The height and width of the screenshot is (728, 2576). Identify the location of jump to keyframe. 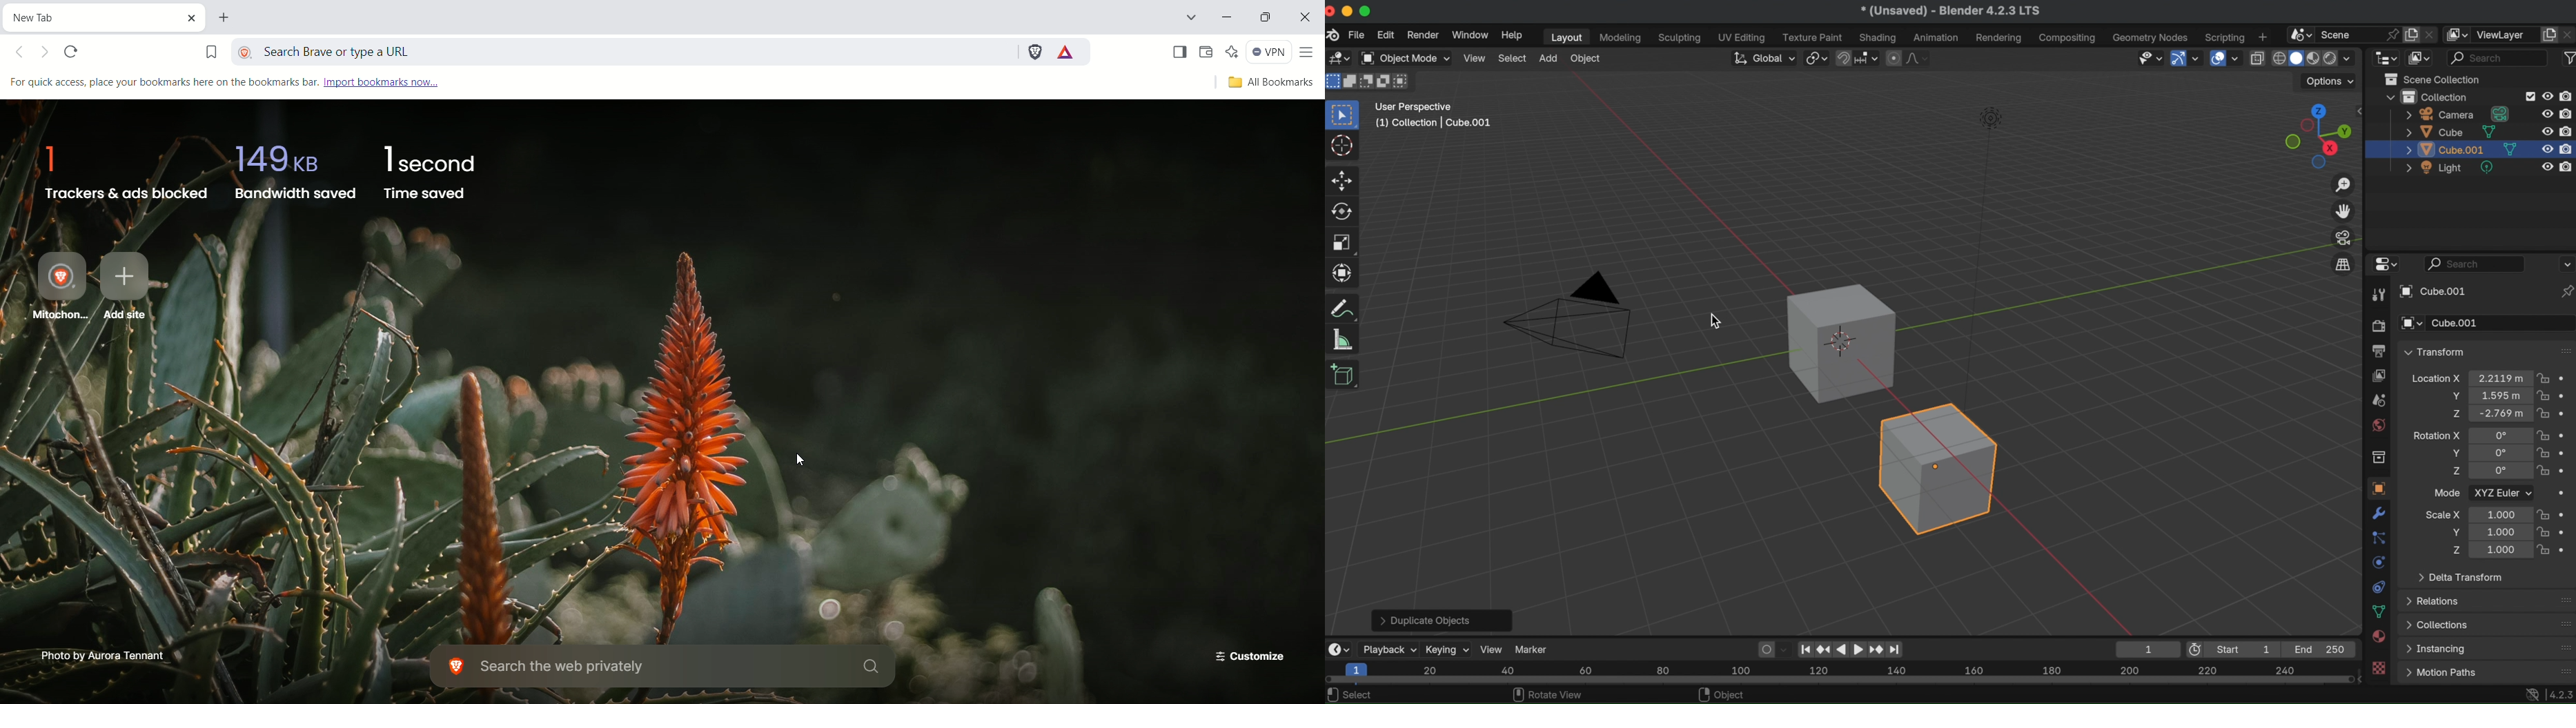
(1824, 647).